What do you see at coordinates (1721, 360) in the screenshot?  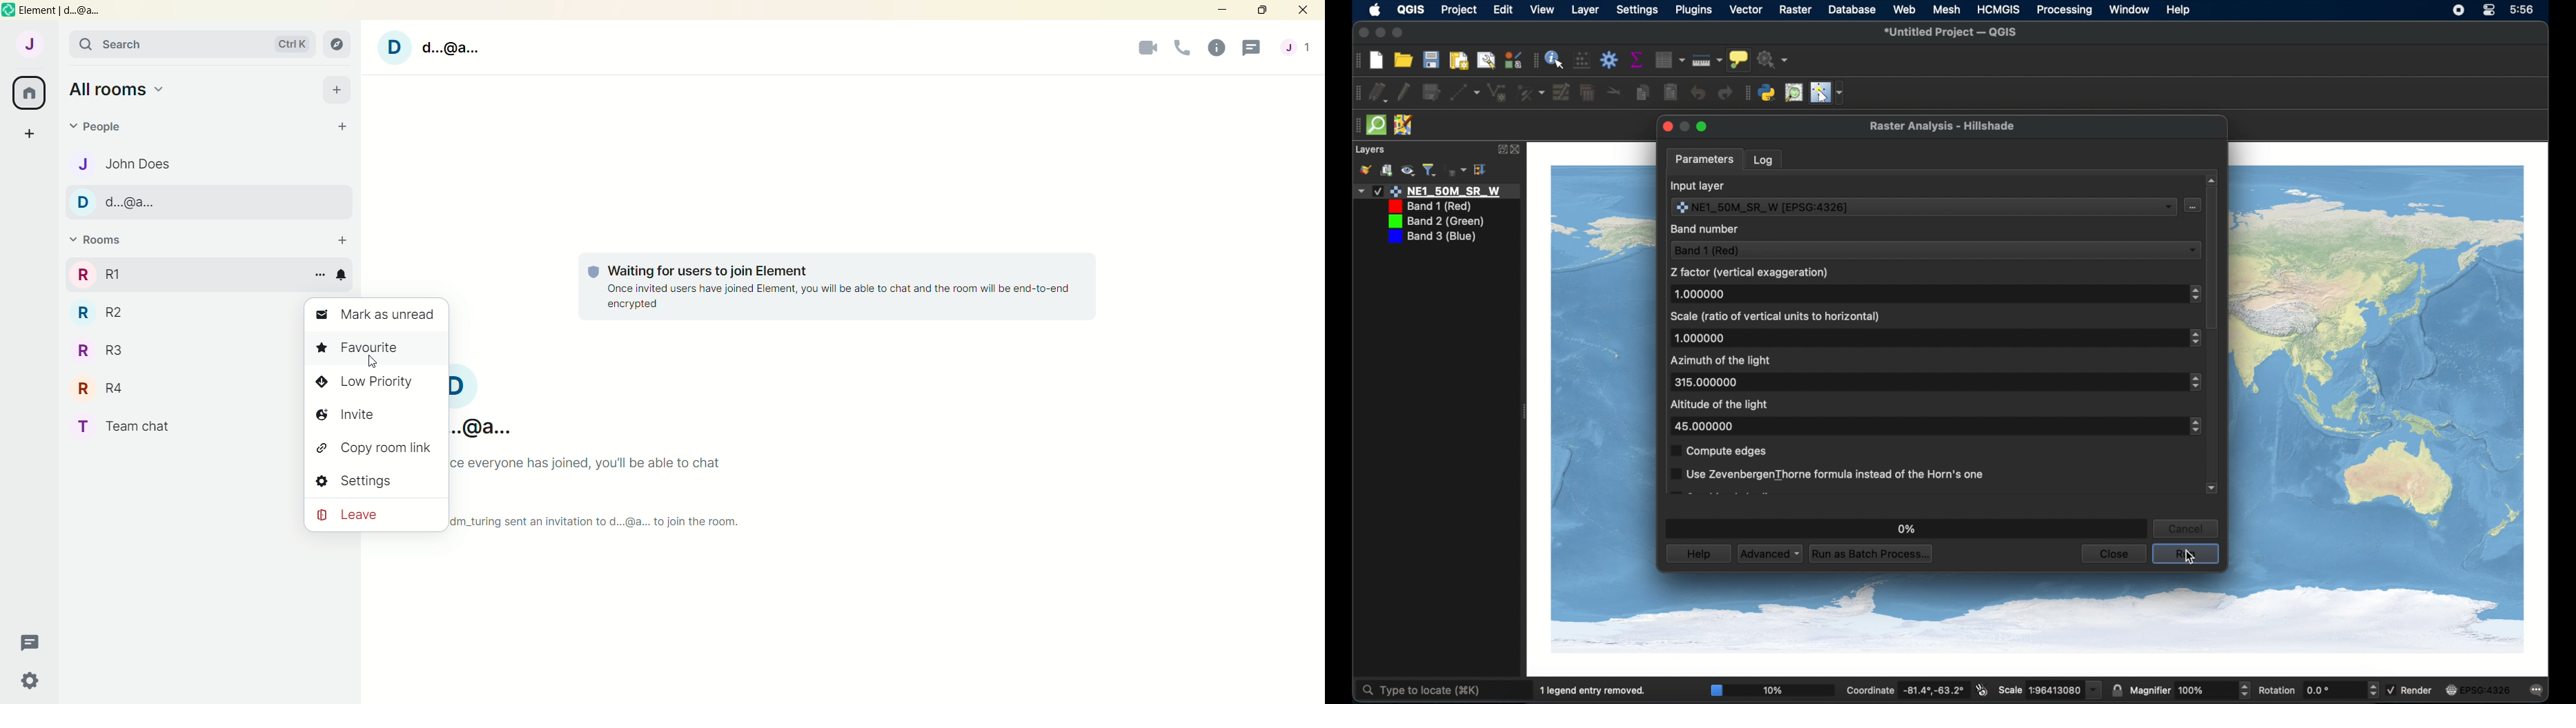 I see `azimuth of the light` at bounding box center [1721, 360].